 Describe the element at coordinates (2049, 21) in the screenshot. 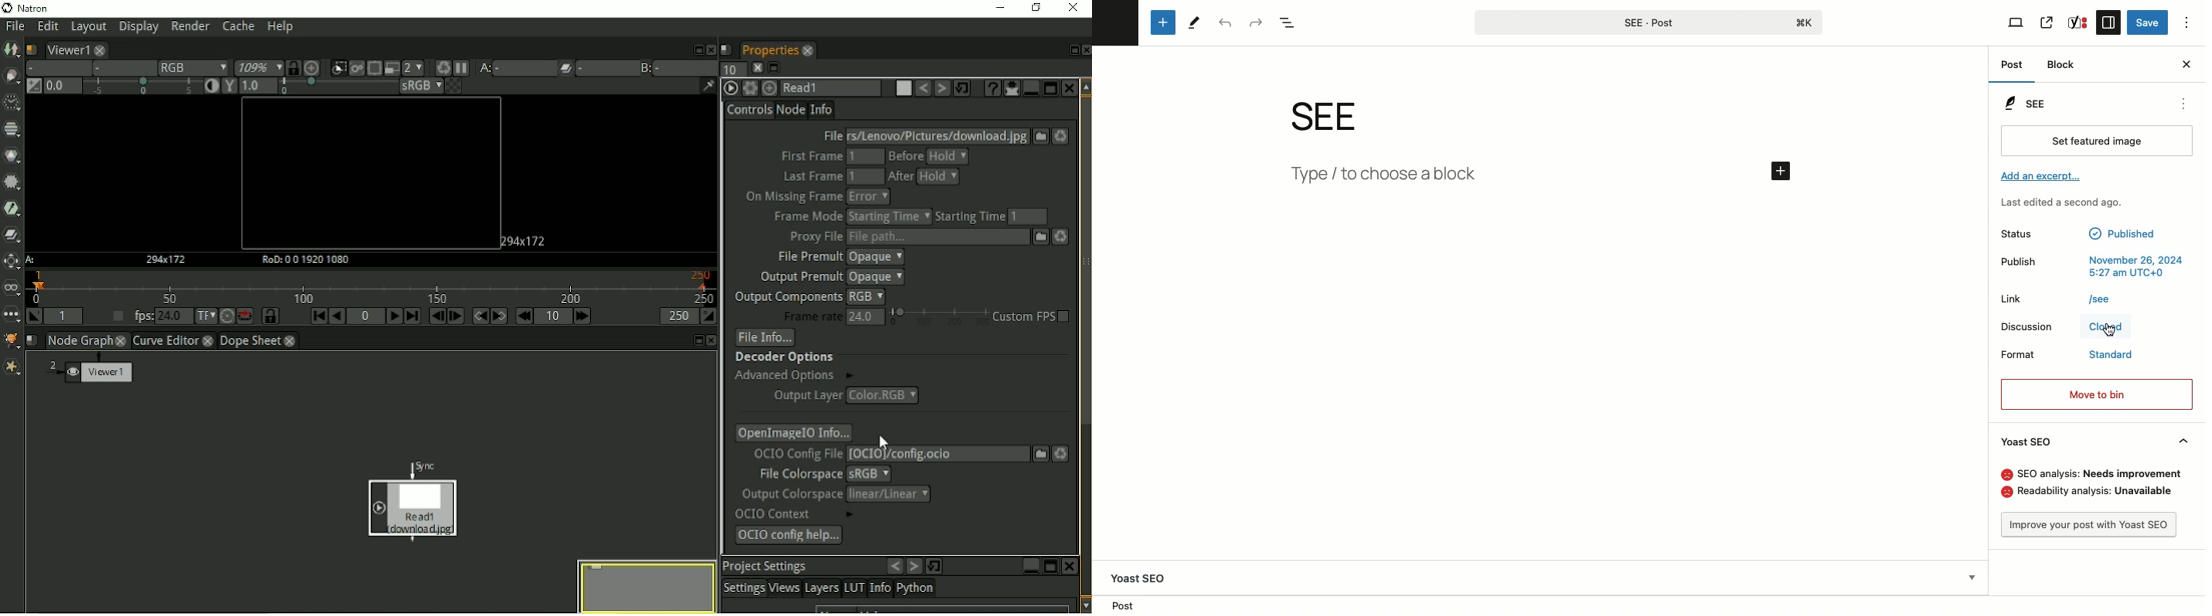

I see `View post` at that location.